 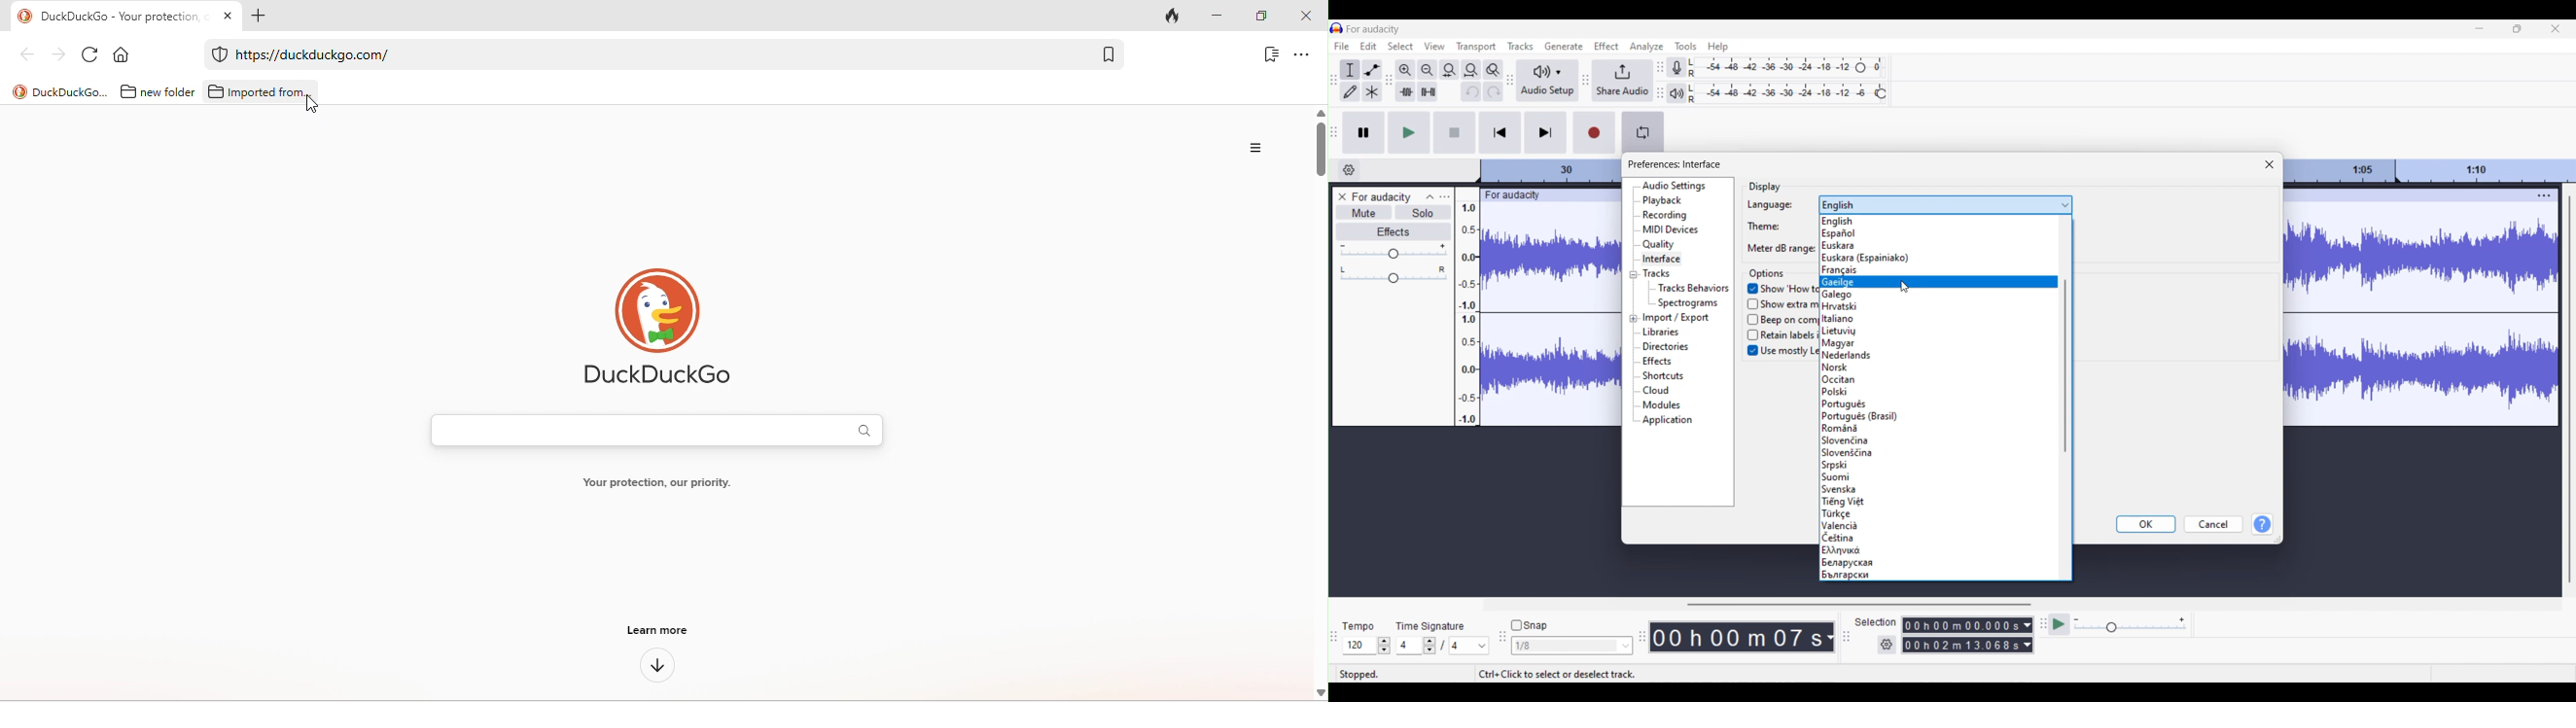 What do you see at coordinates (1839, 293) in the screenshot?
I see `Galego` at bounding box center [1839, 293].